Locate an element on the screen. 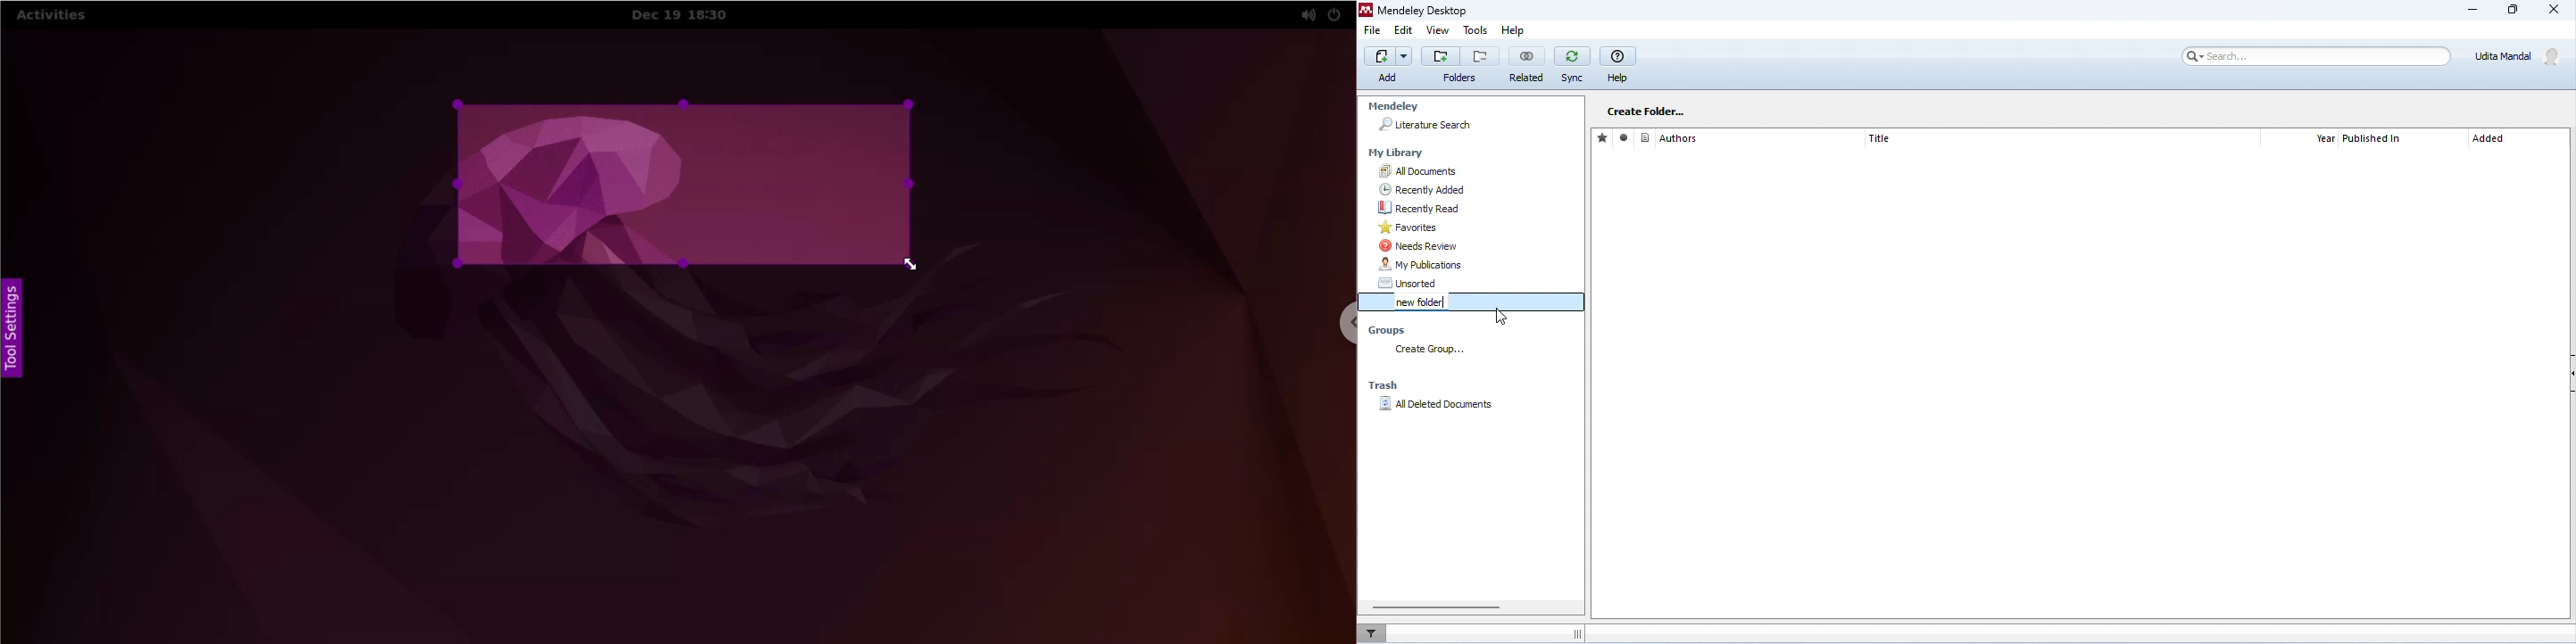 The image size is (2576, 644). cursor is located at coordinates (1489, 313).